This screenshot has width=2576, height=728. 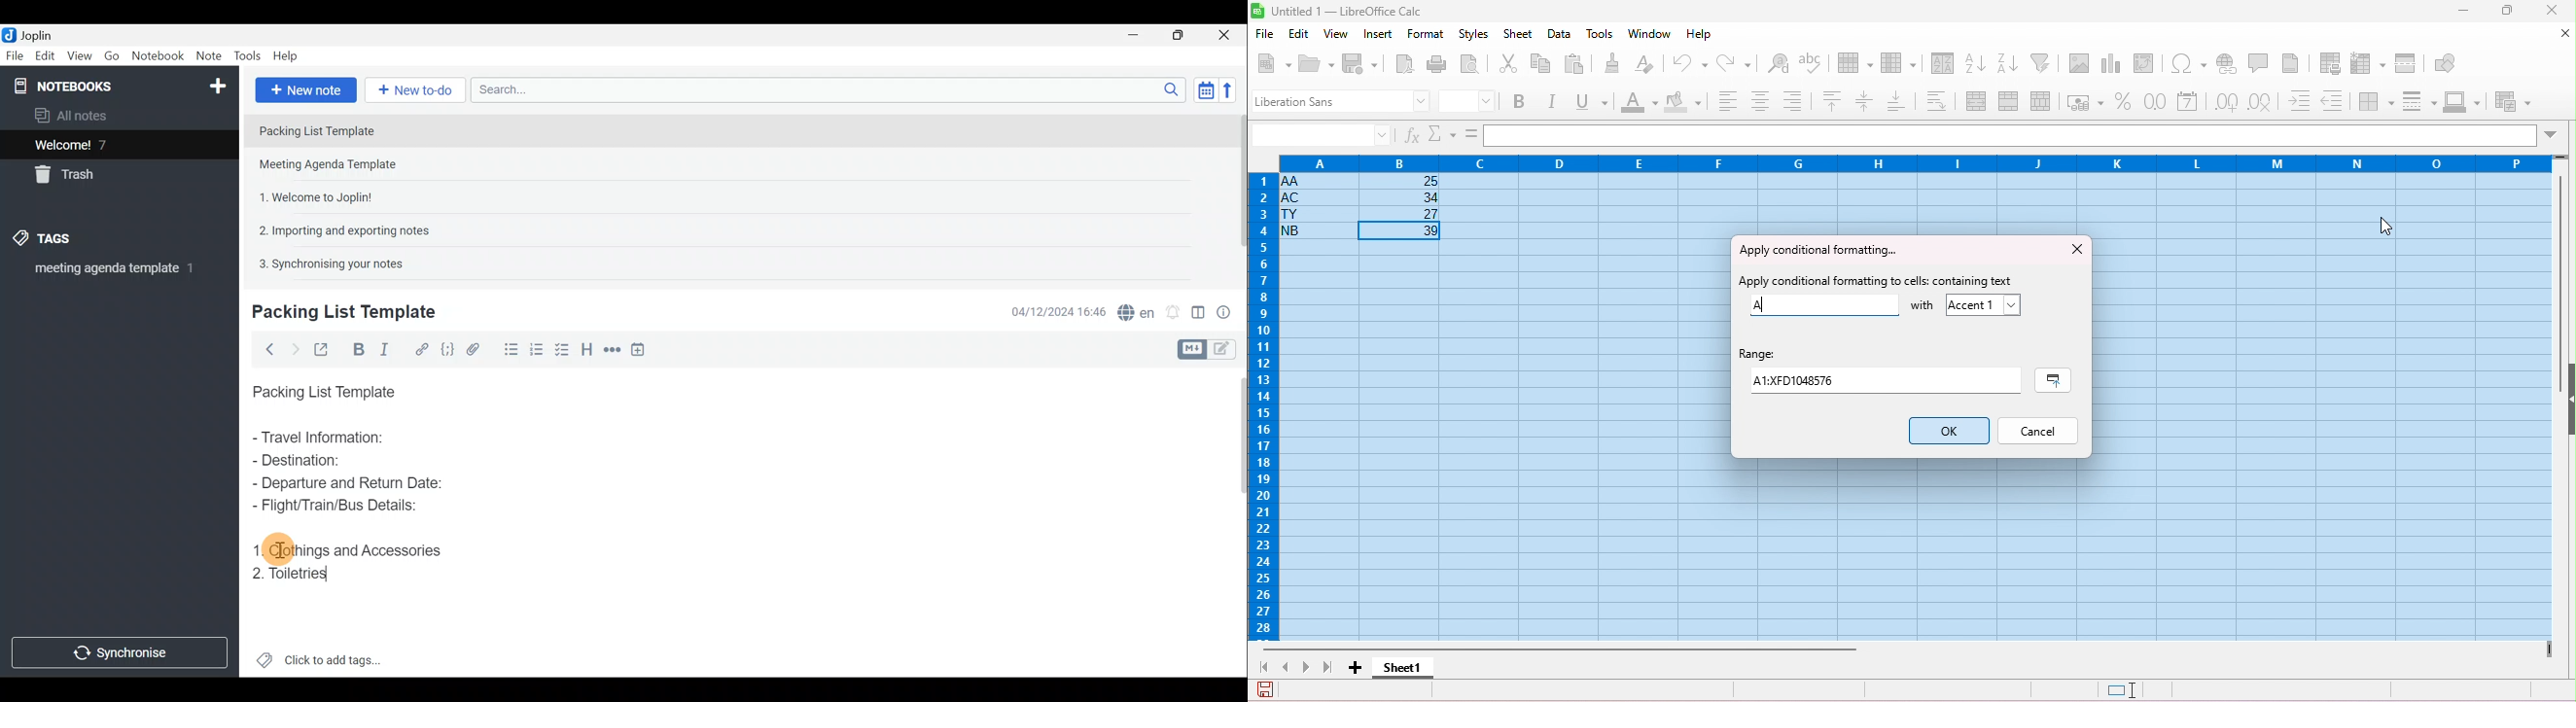 What do you see at coordinates (118, 84) in the screenshot?
I see `Notebook` at bounding box center [118, 84].